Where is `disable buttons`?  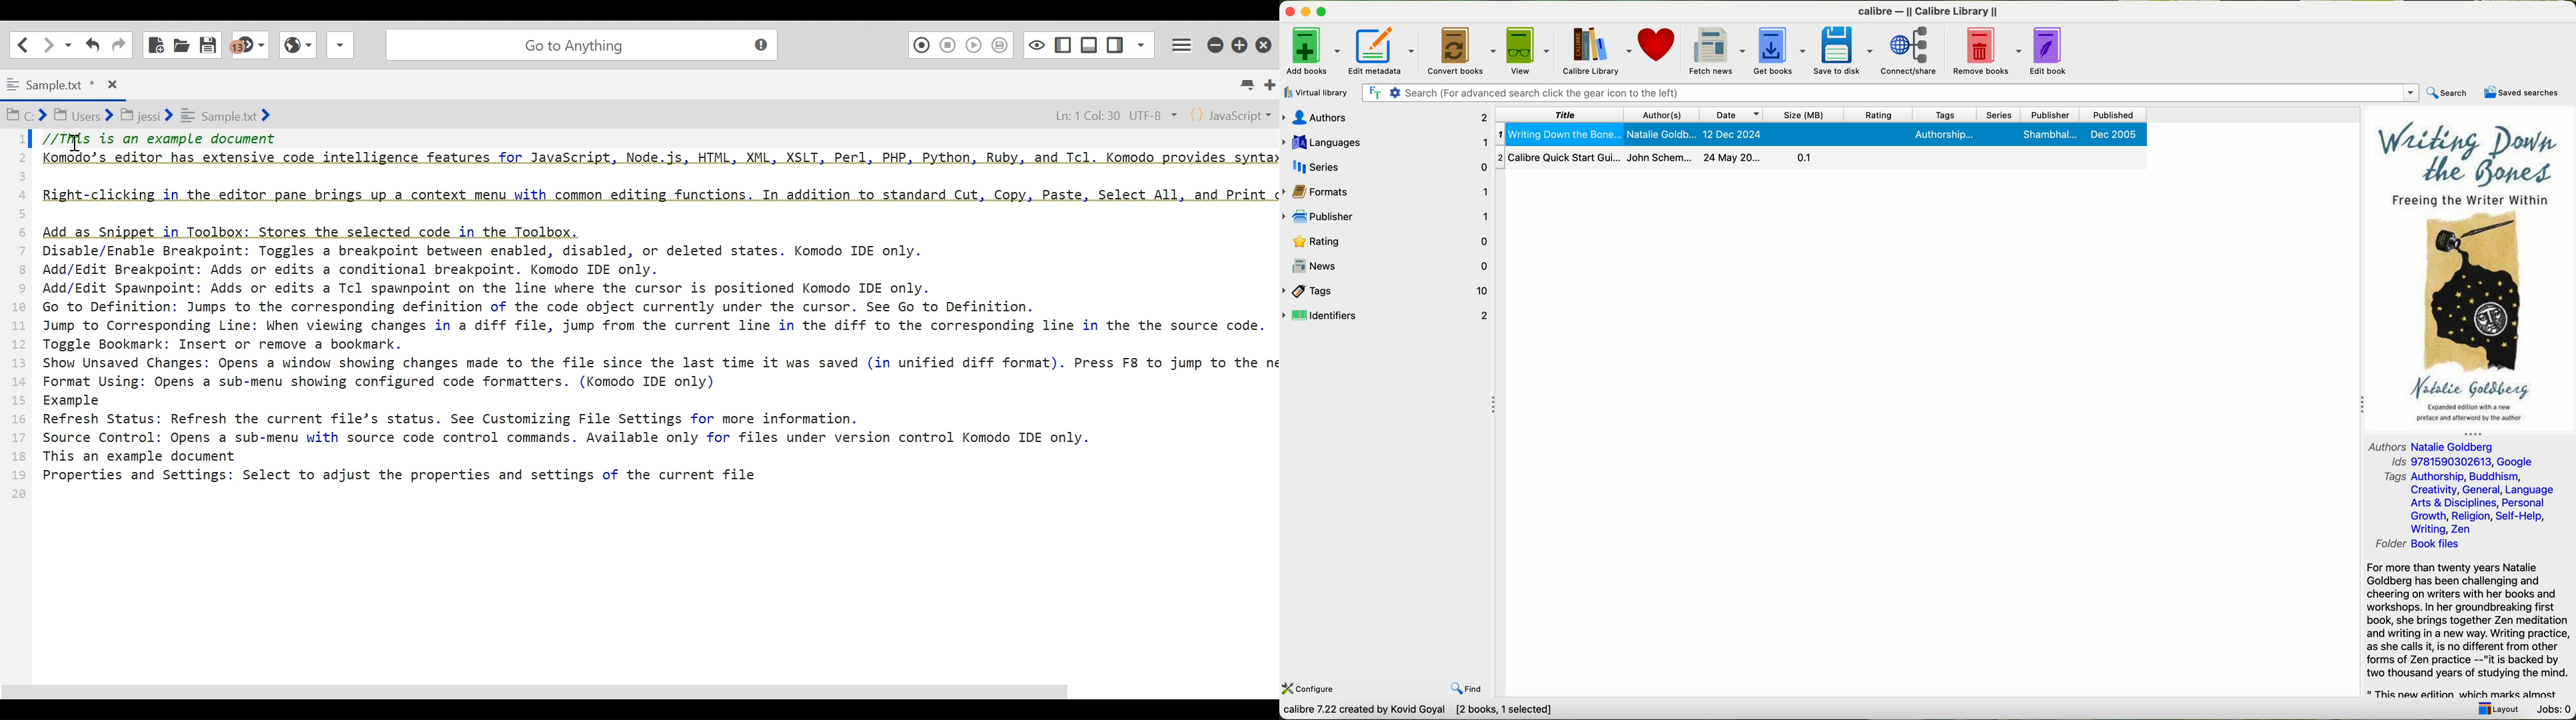 disable buttons is located at coordinates (1305, 10).